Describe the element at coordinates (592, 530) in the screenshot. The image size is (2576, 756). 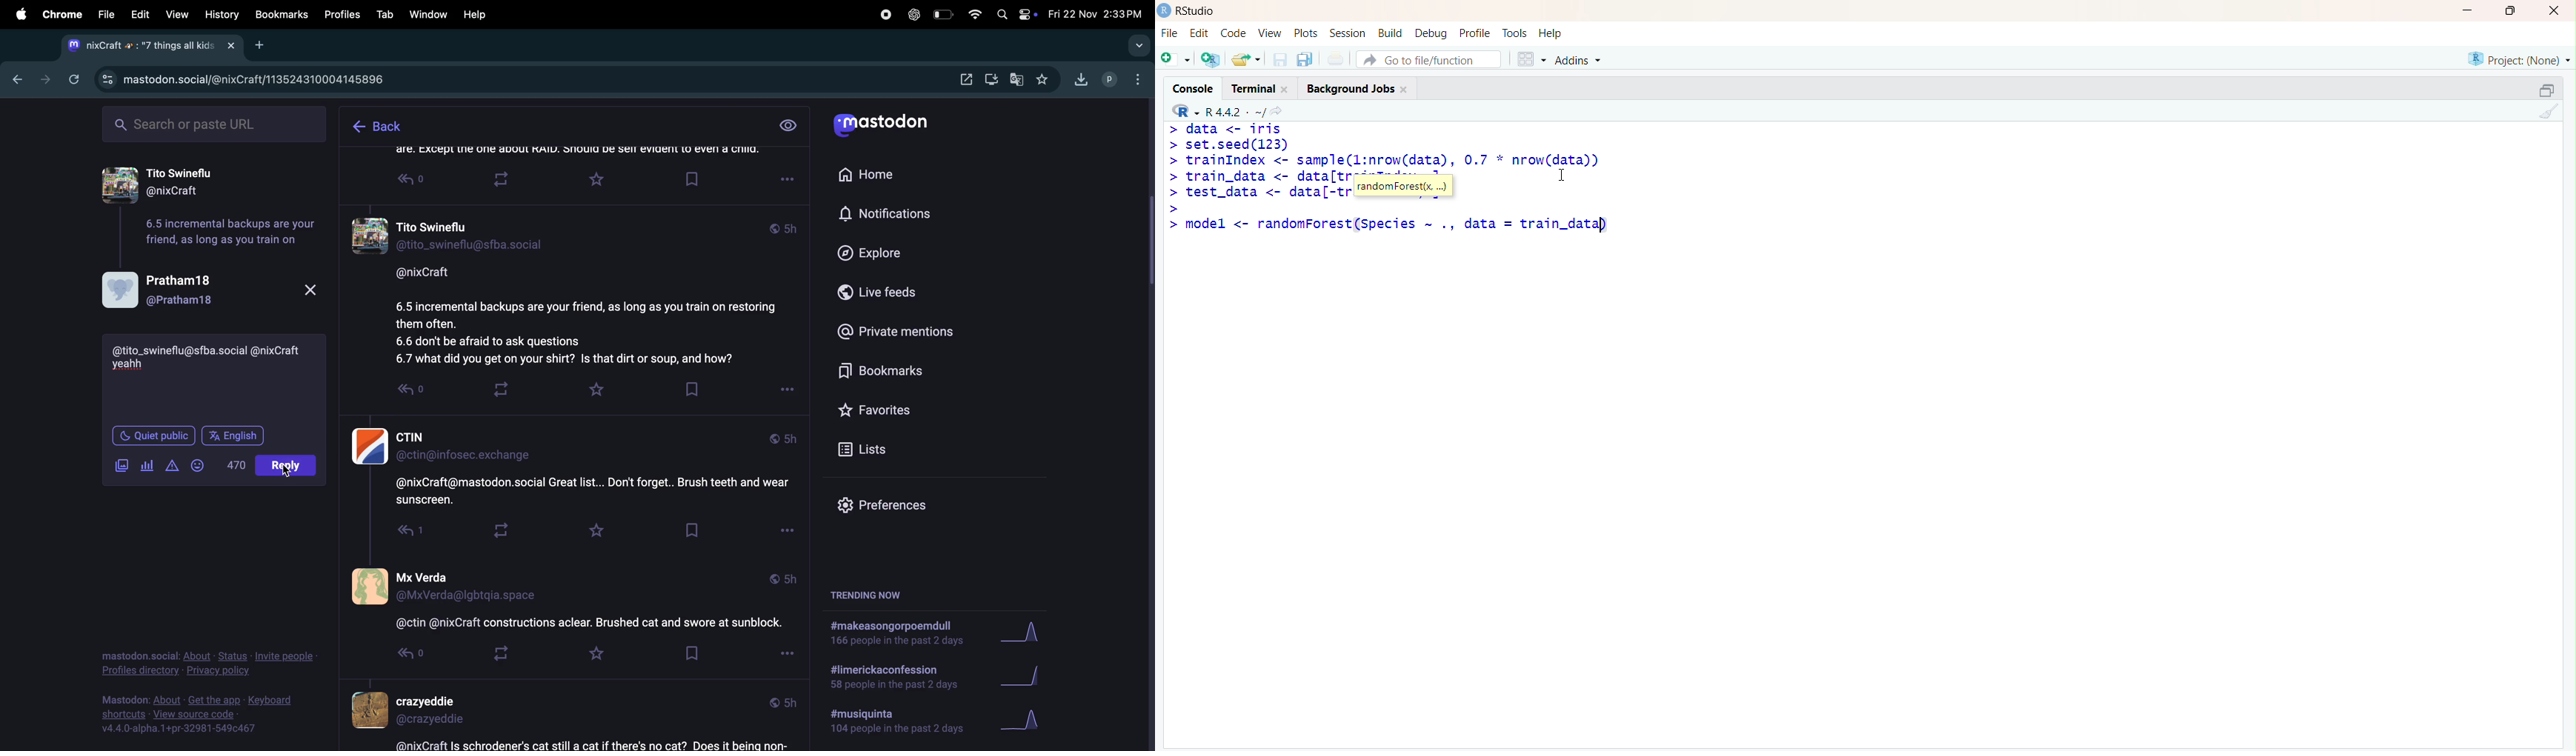
I see `Favourite` at that location.